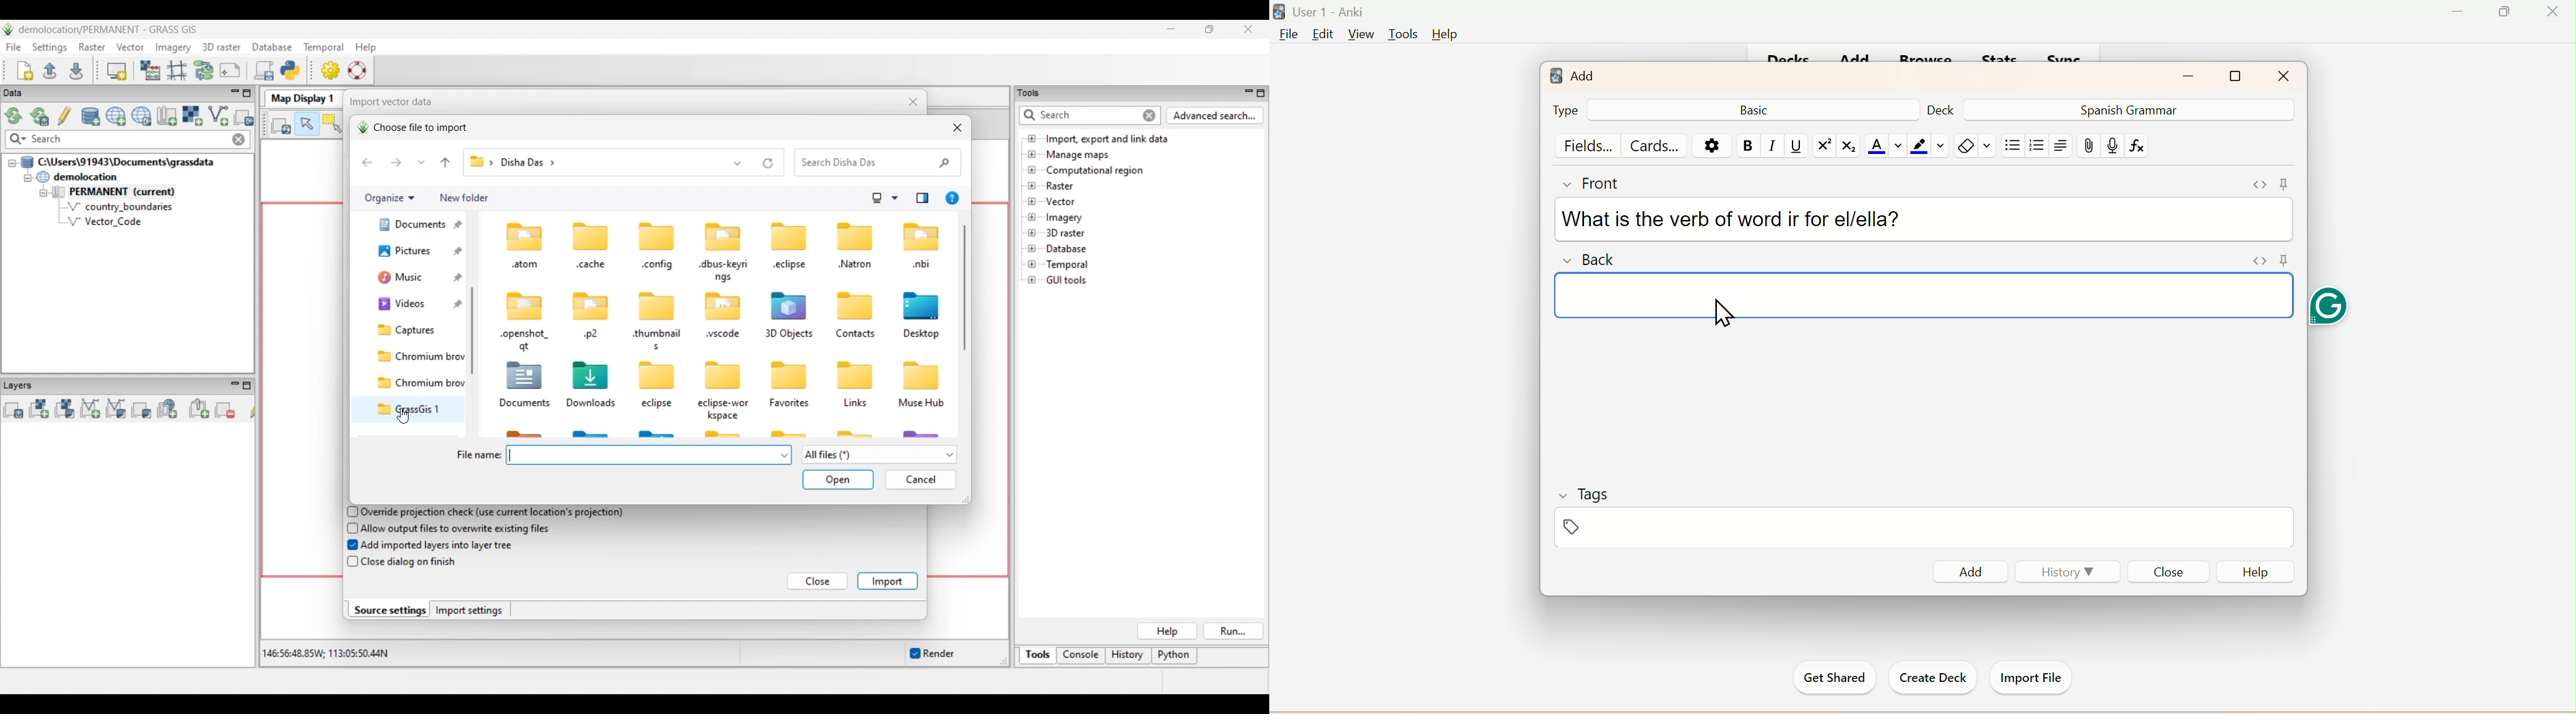 The image size is (2576, 728). I want to click on Underline, so click(1797, 146).